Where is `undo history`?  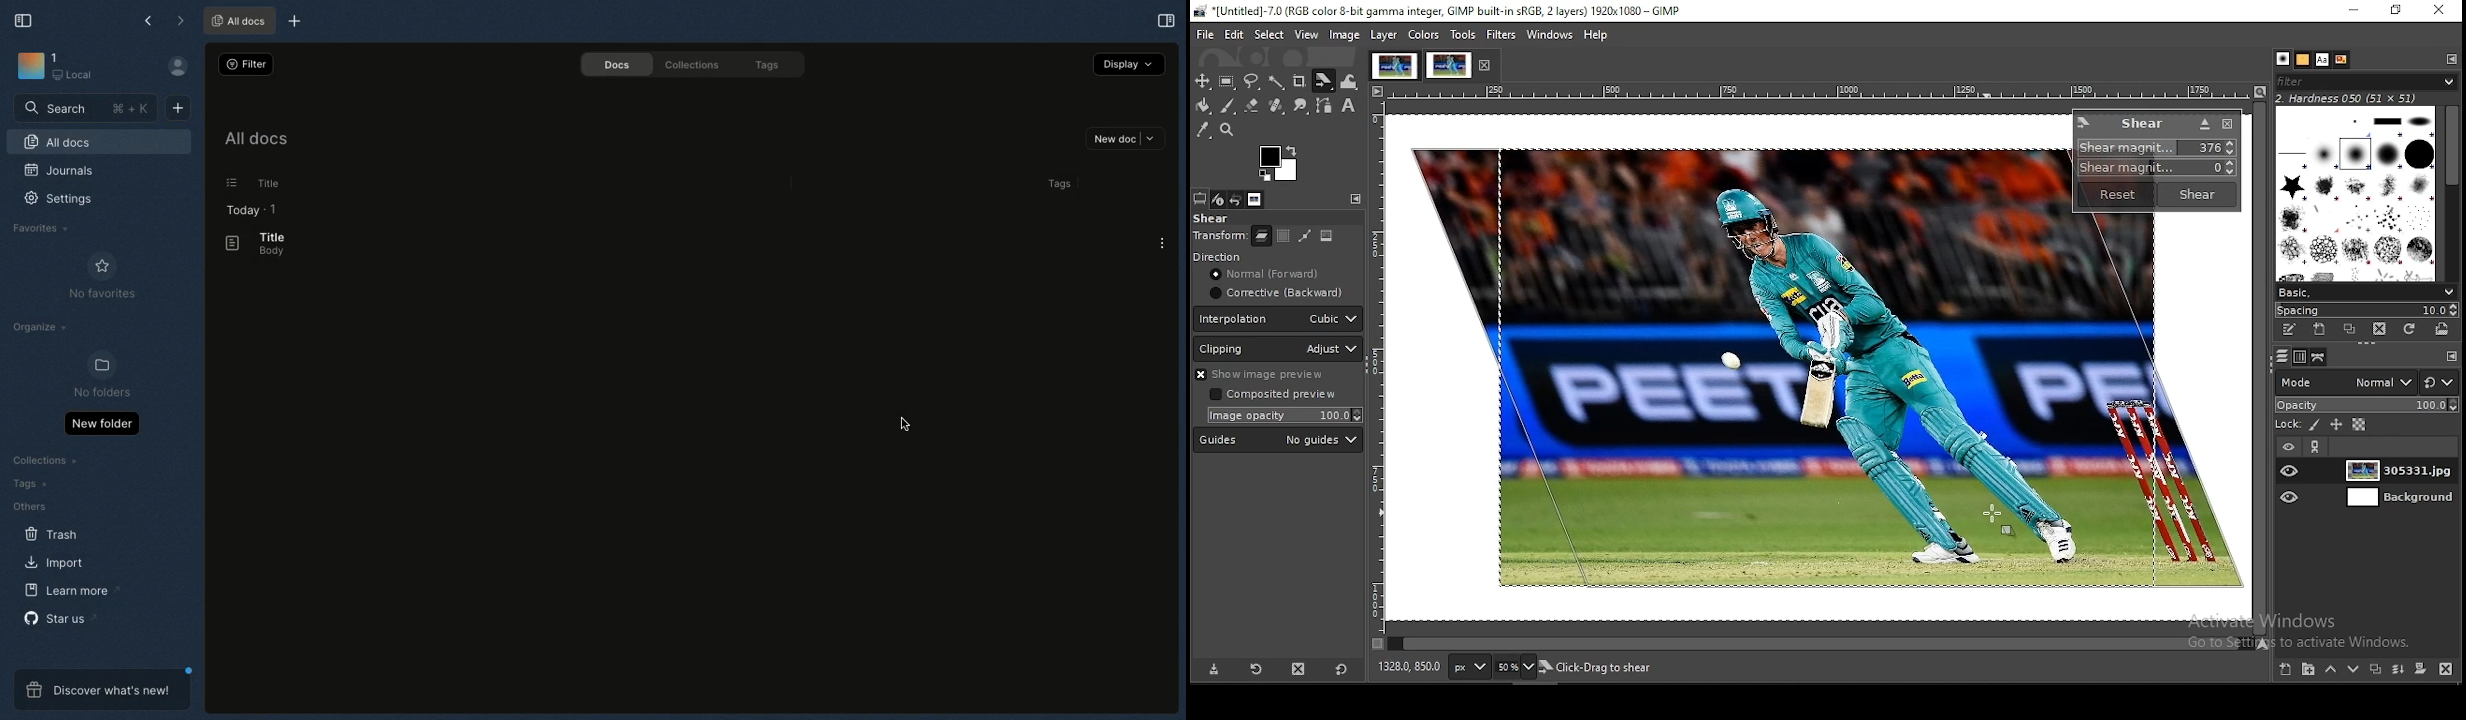 undo history is located at coordinates (1238, 199).